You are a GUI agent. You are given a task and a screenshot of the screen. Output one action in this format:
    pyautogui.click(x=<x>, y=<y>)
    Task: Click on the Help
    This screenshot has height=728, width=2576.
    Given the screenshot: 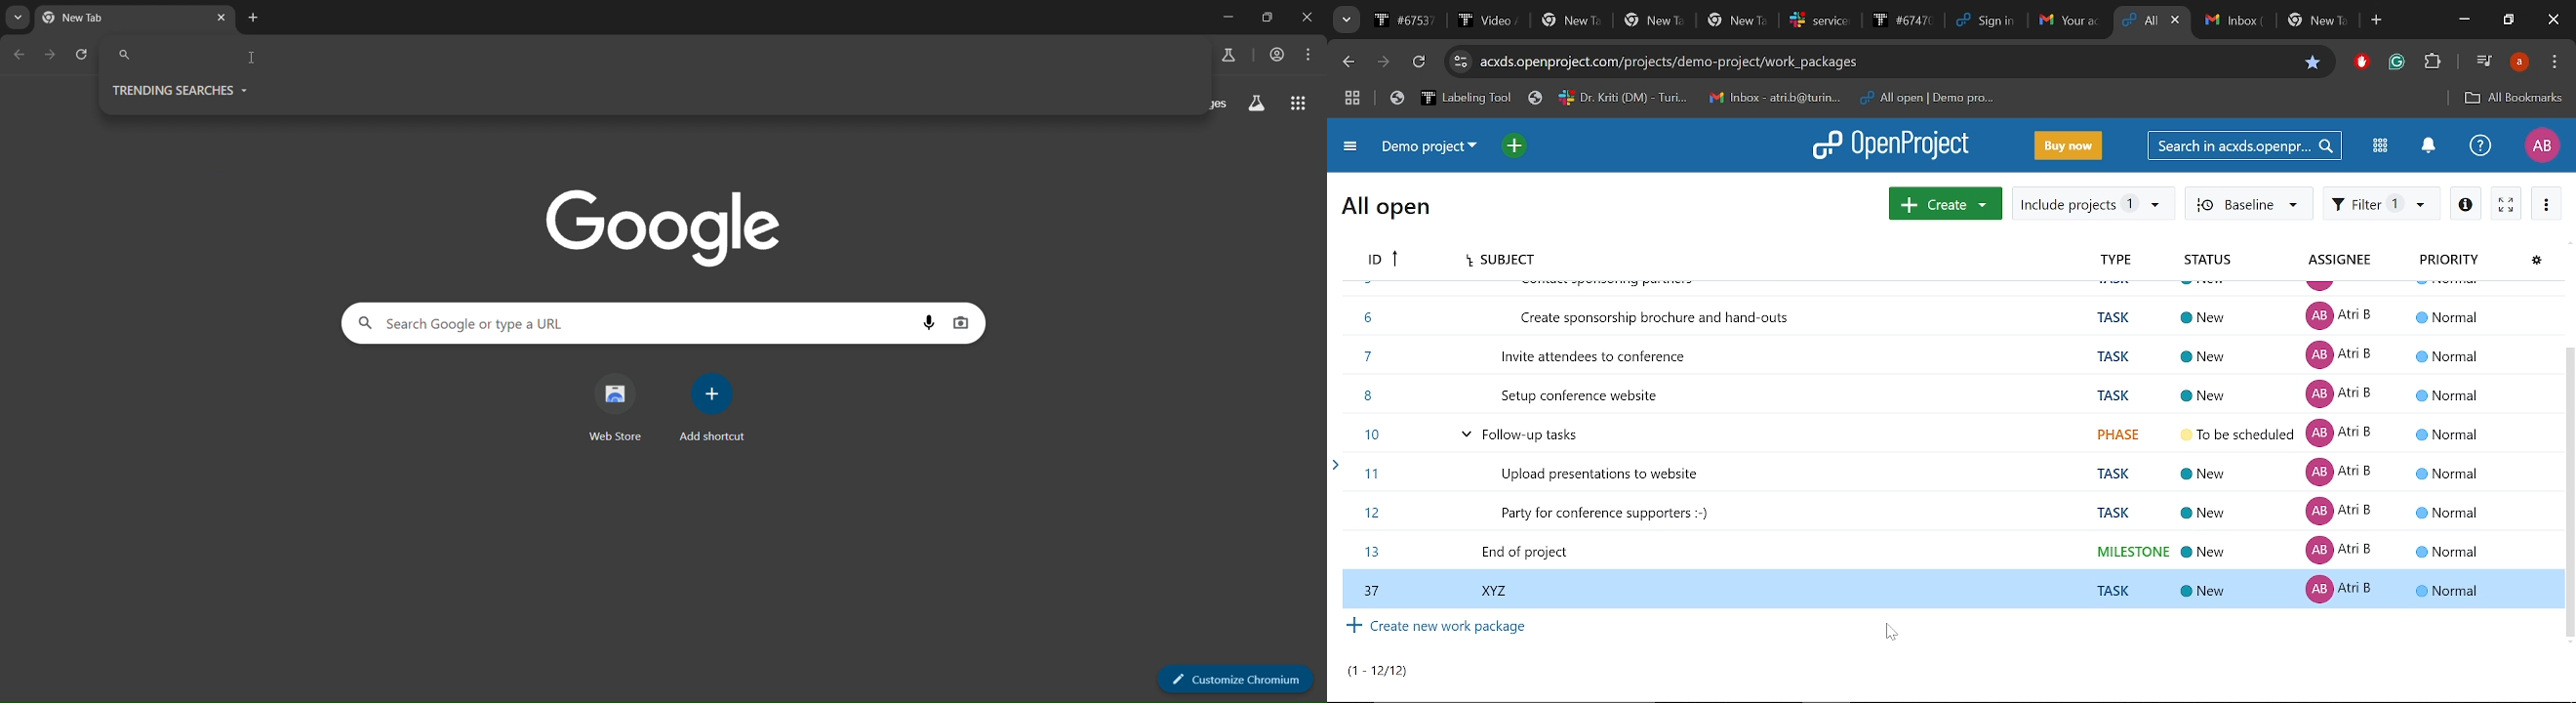 What is the action you would take?
    pyautogui.click(x=2480, y=145)
    